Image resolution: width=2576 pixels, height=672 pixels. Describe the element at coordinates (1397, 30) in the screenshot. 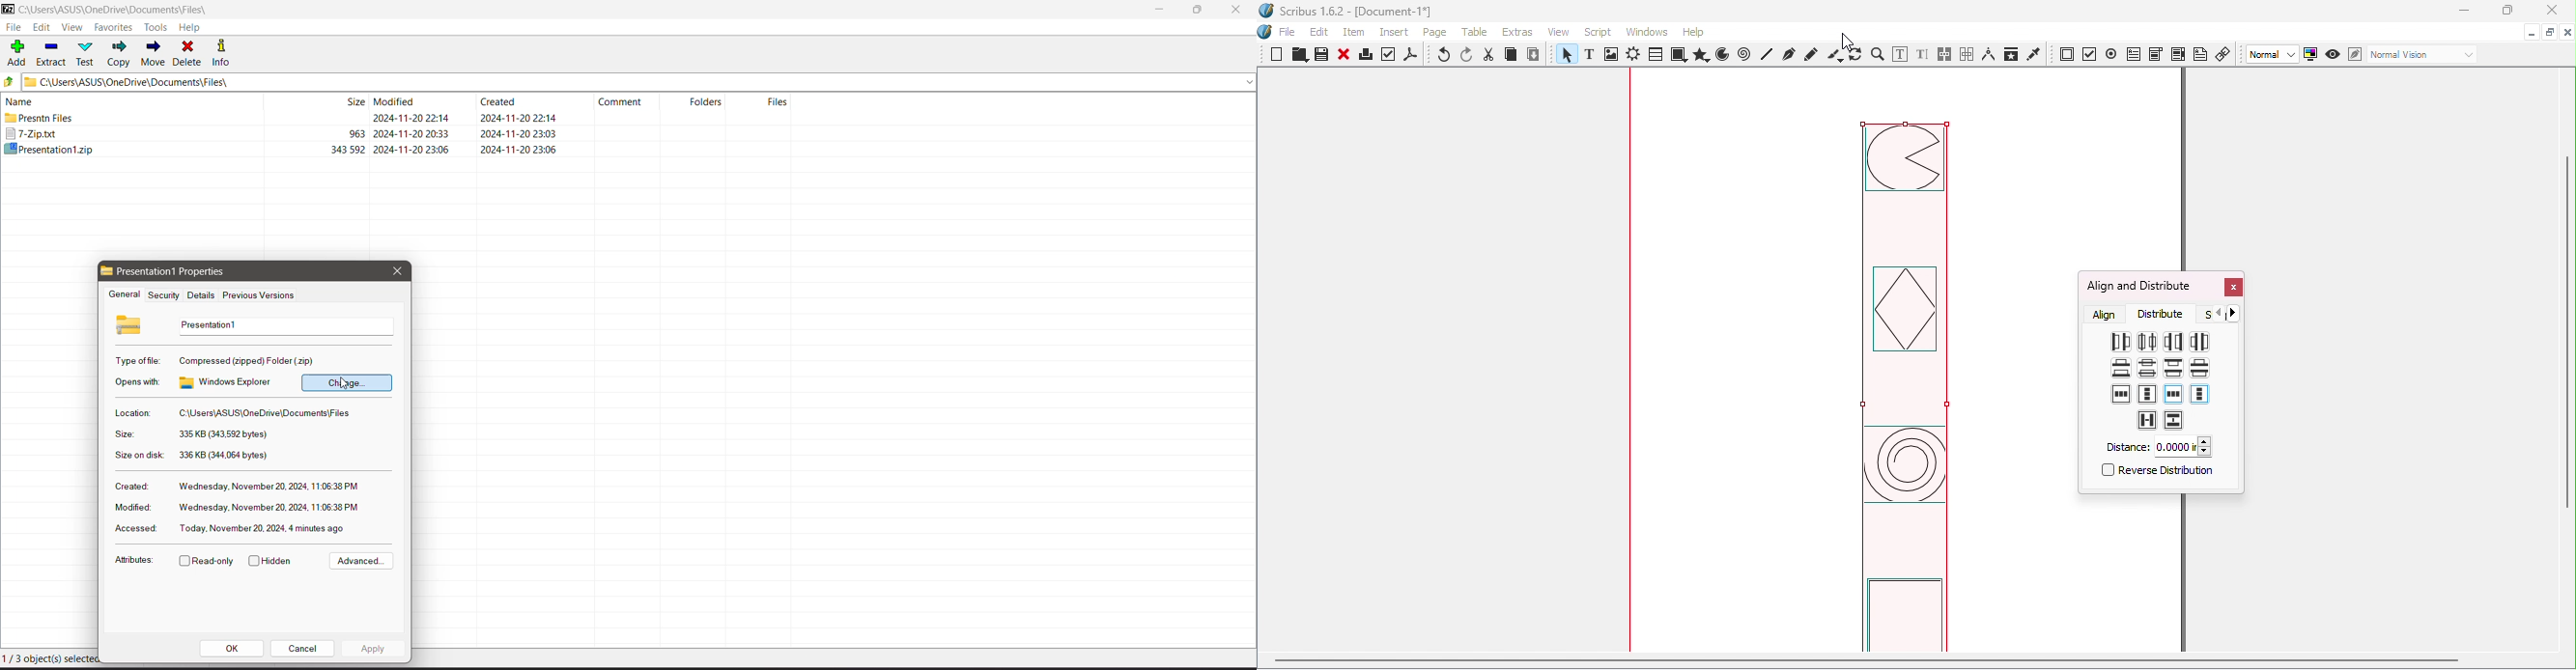

I see `Insert` at that location.